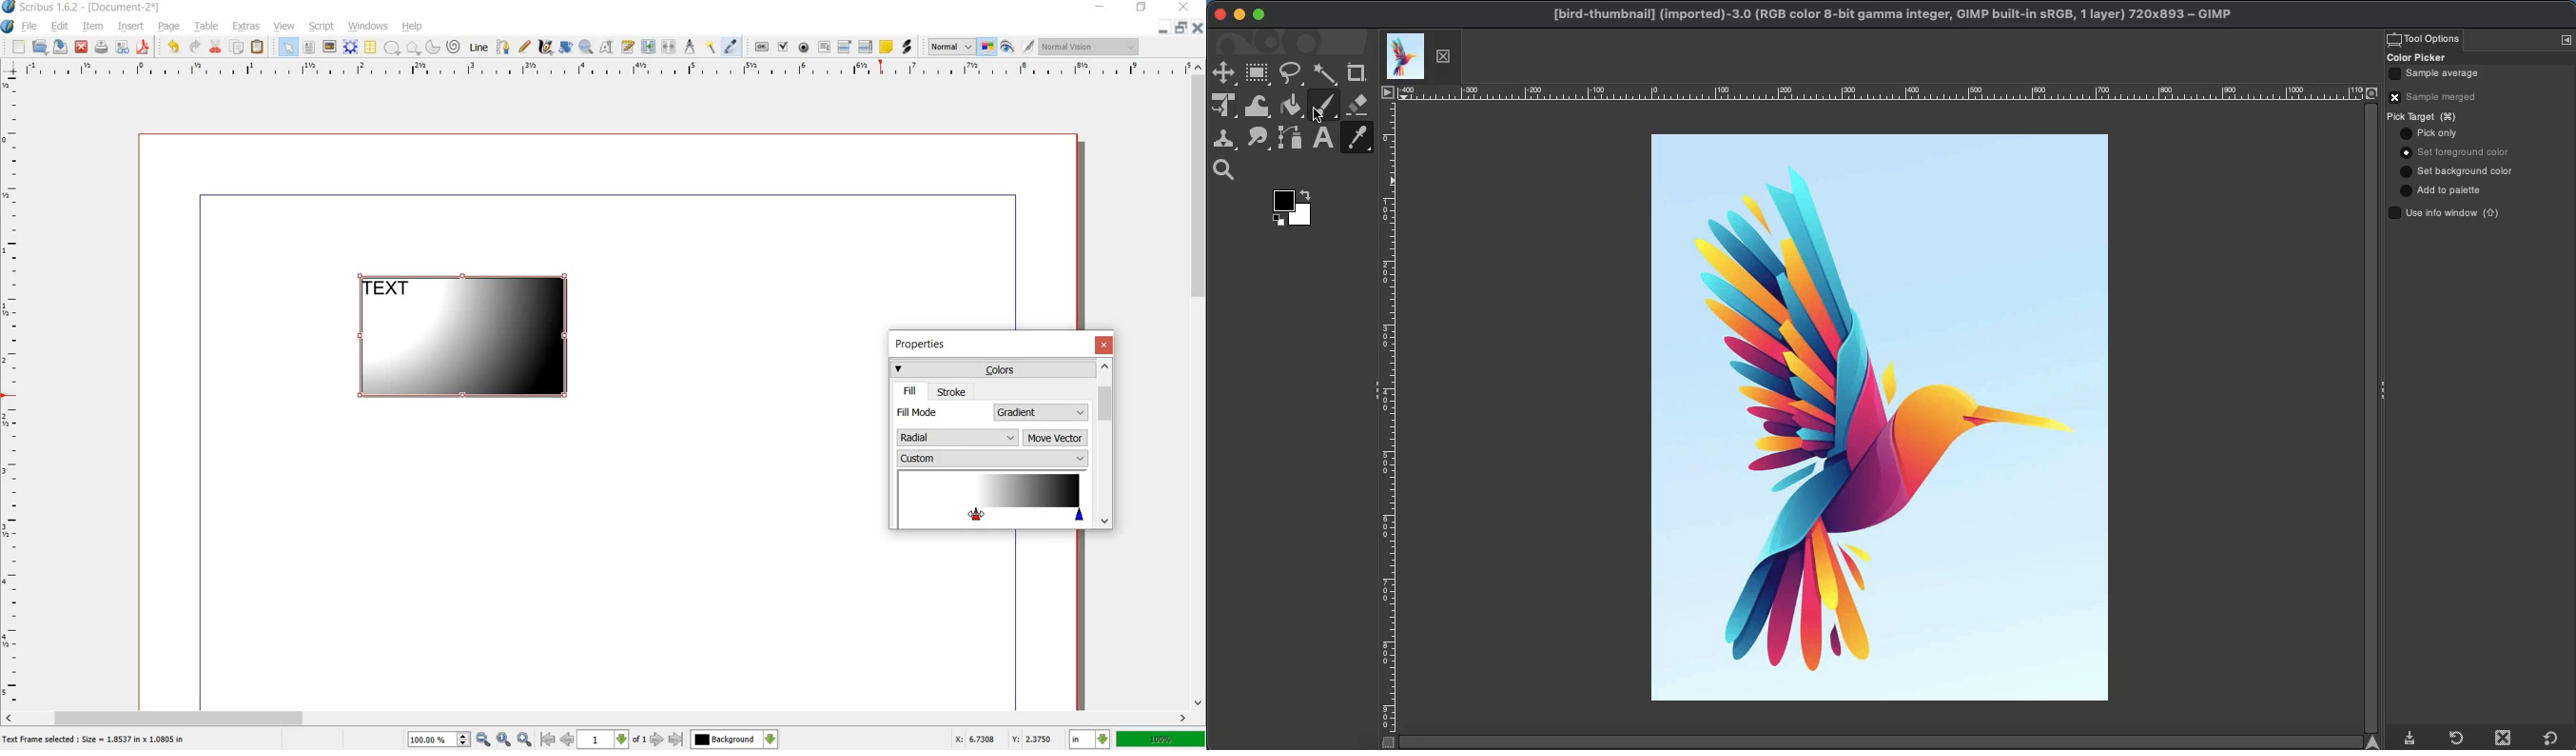 The image size is (2576, 756). Describe the element at coordinates (762, 45) in the screenshot. I see `pdf push button` at that location.